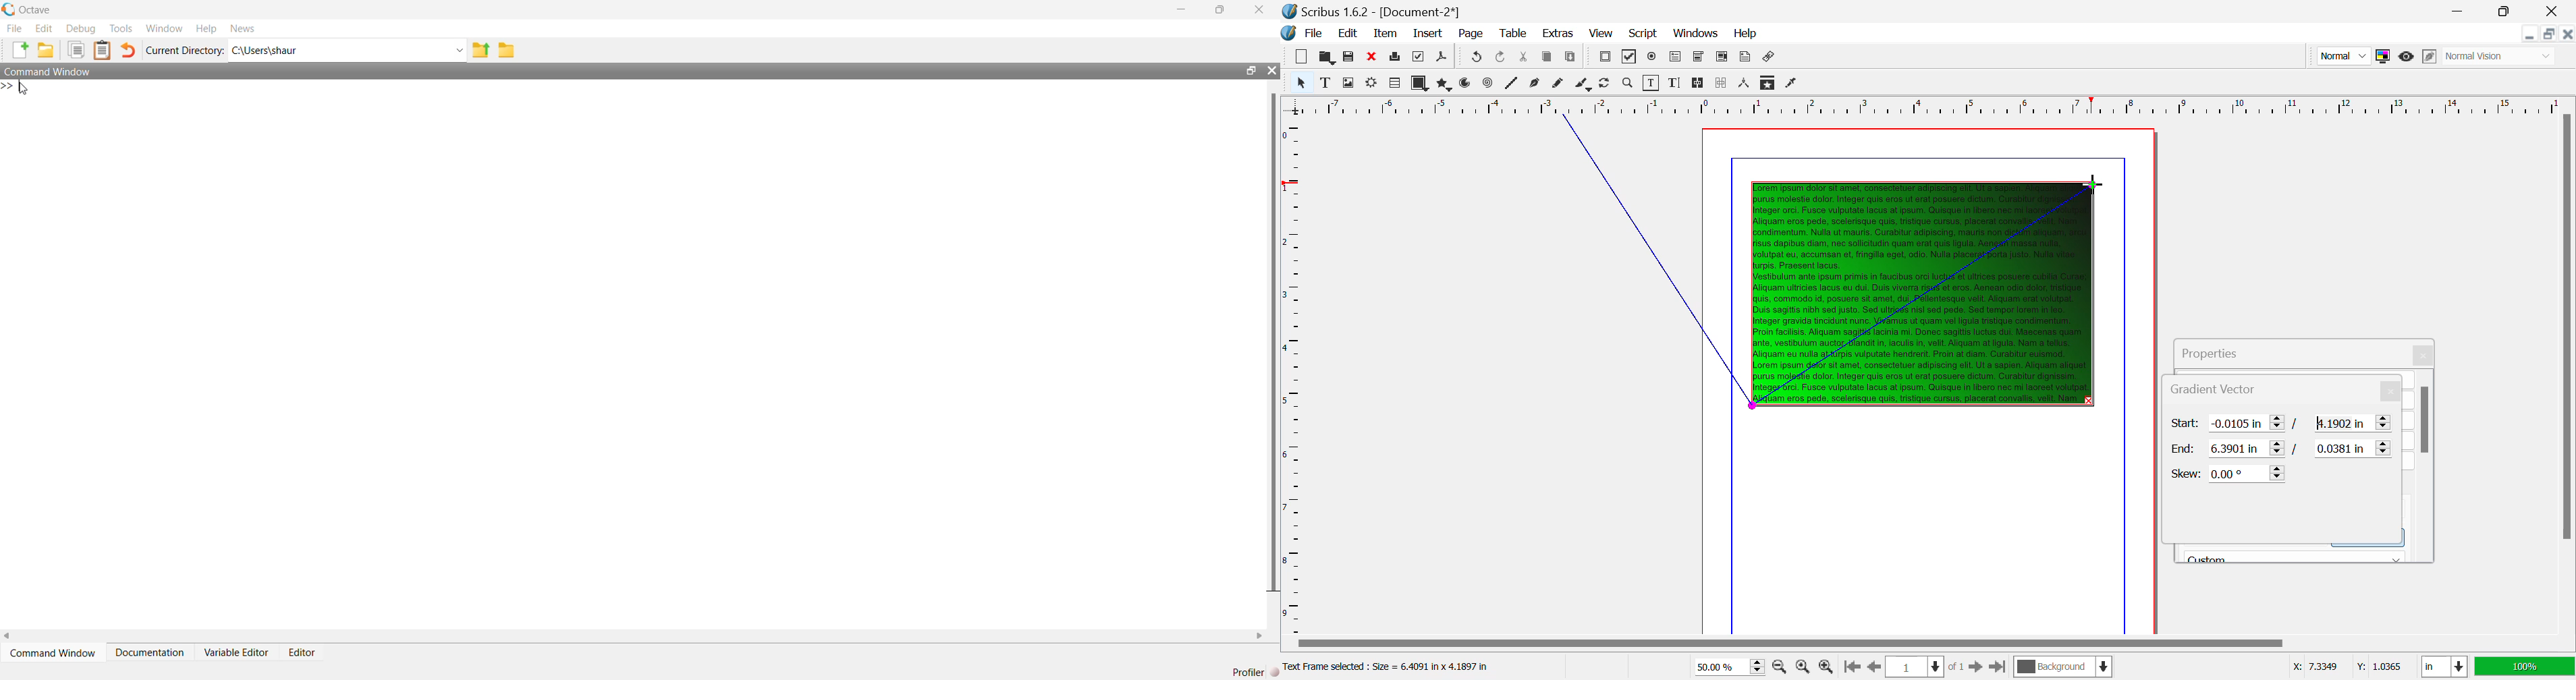 Image resolution: width=2576 pixels, height=700 pixels. What do you see at coordinates (1696, 33) in the screenshot?
I see `Windows` at bounding box center [1696, 33].